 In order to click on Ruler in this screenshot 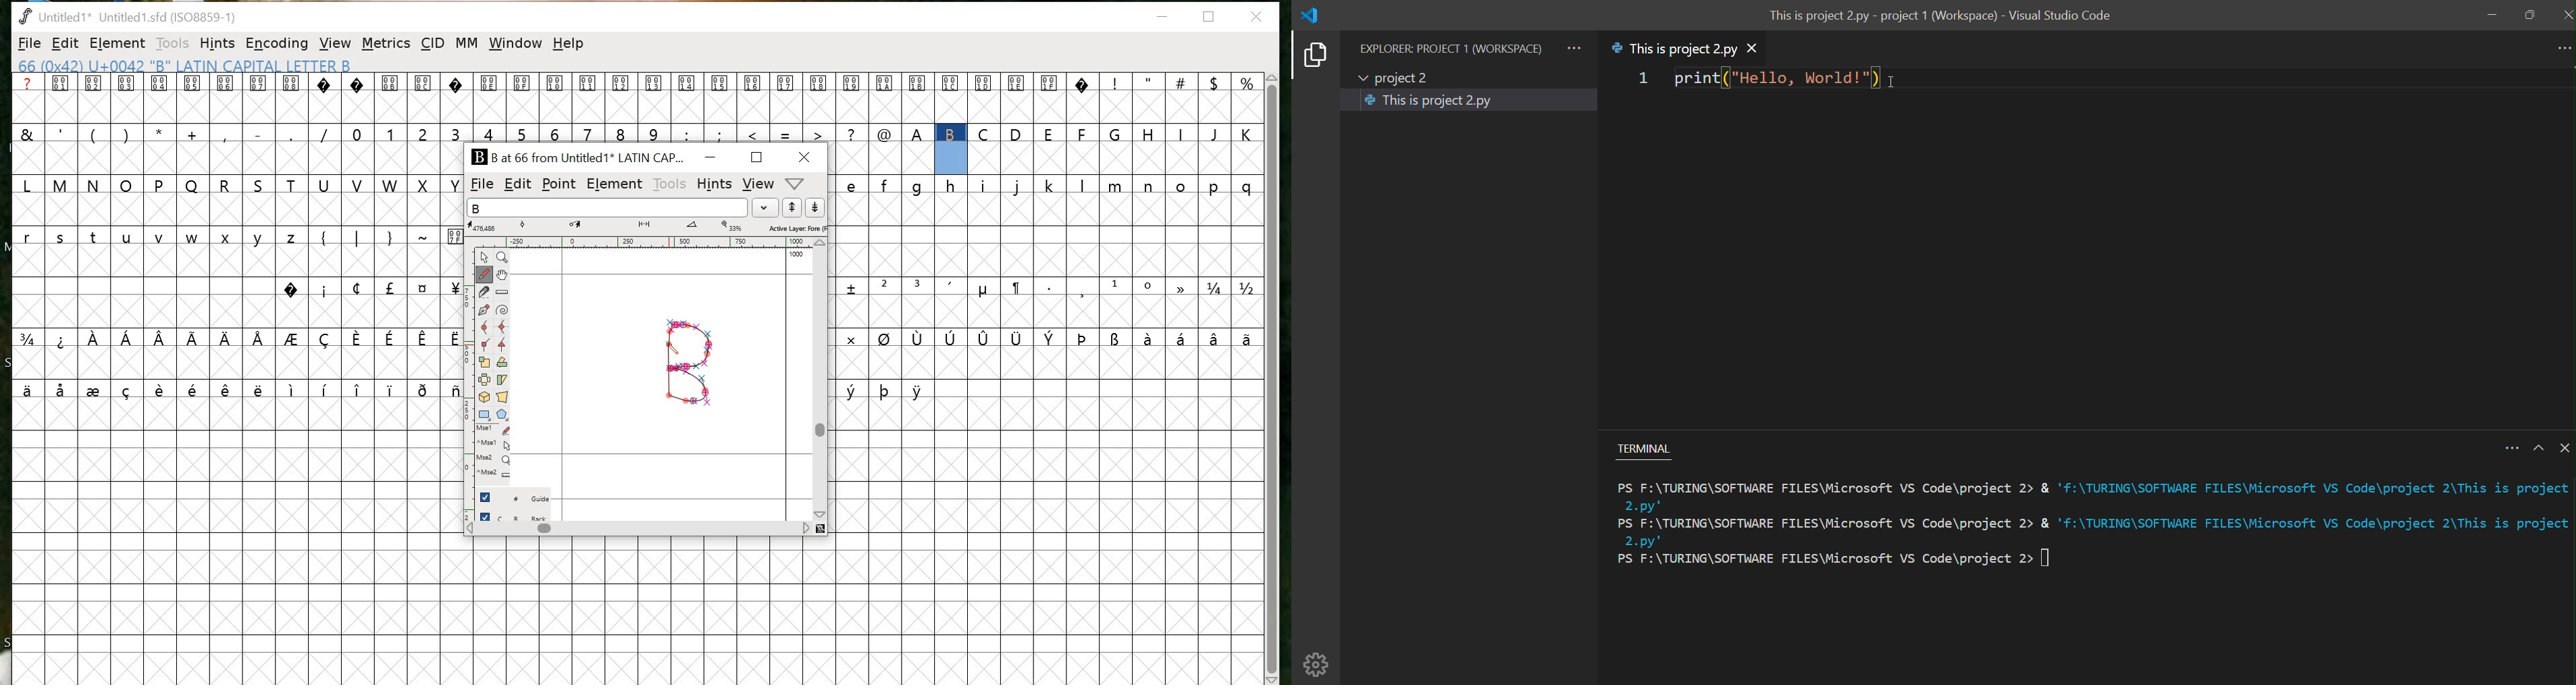, I will do `click(503, 294)`.